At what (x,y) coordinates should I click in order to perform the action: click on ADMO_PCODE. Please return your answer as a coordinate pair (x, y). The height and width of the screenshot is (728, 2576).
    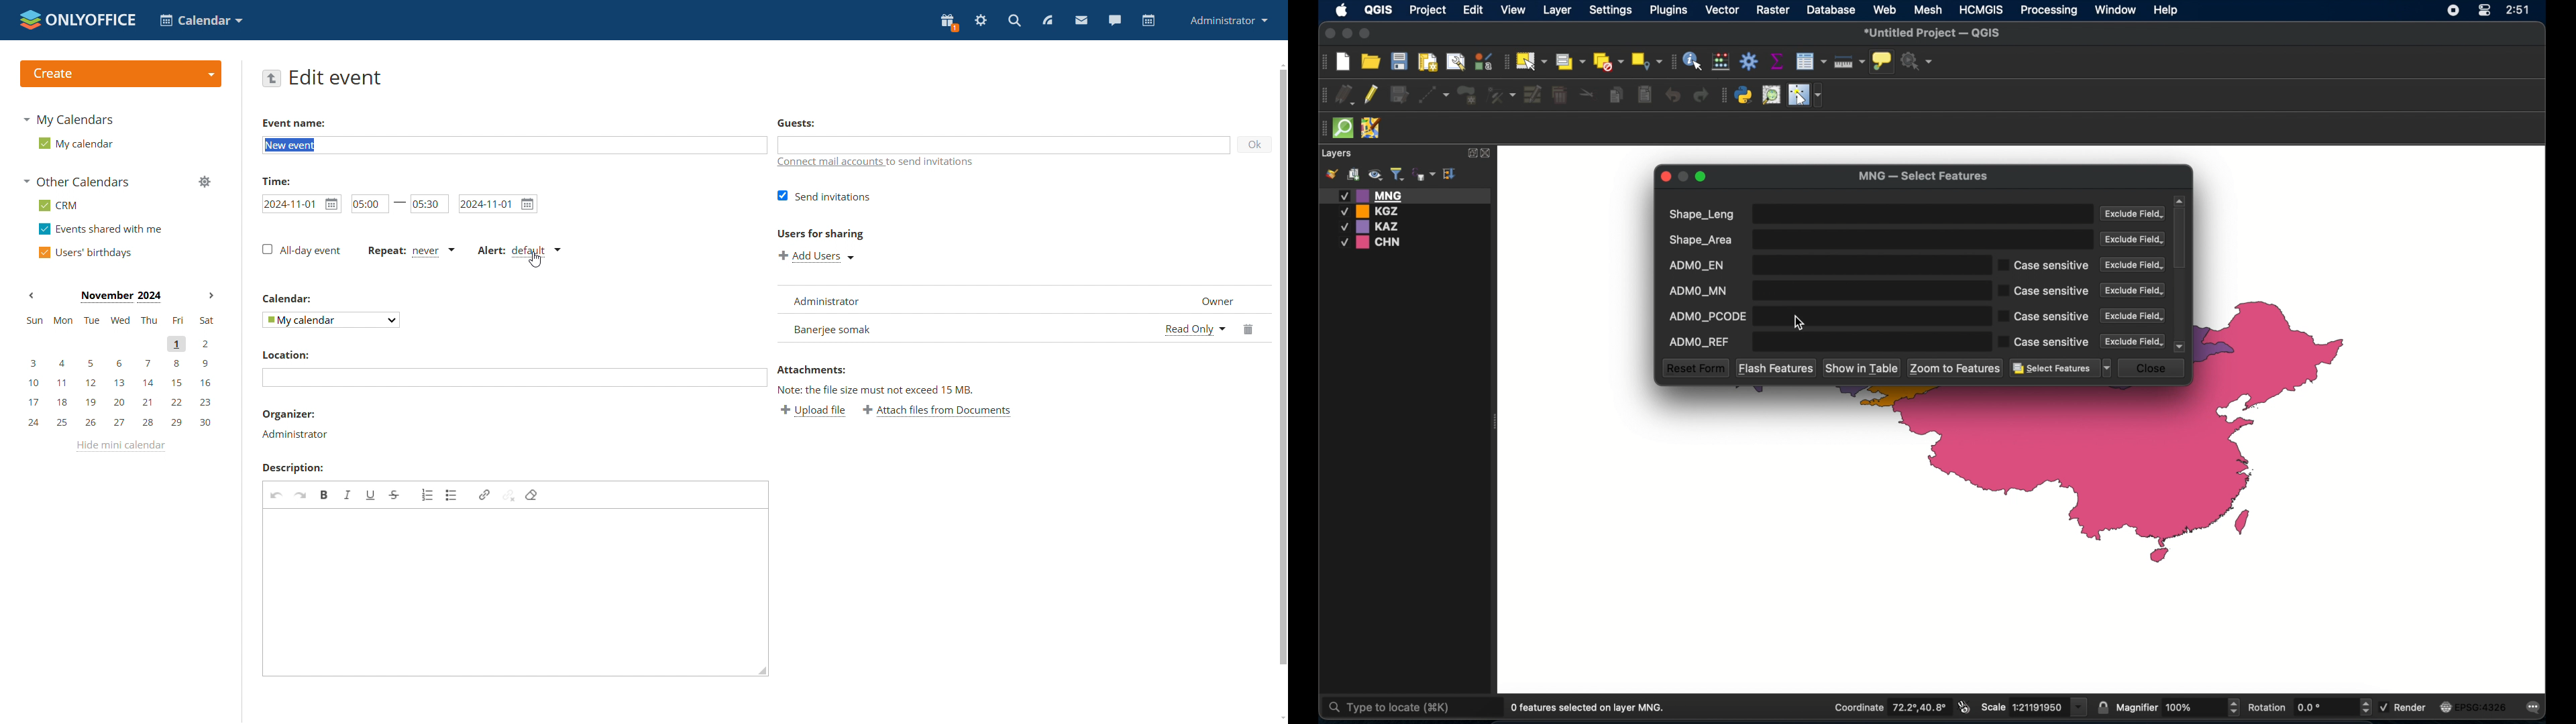
    Looking at the image, I should click on (1824, 316).